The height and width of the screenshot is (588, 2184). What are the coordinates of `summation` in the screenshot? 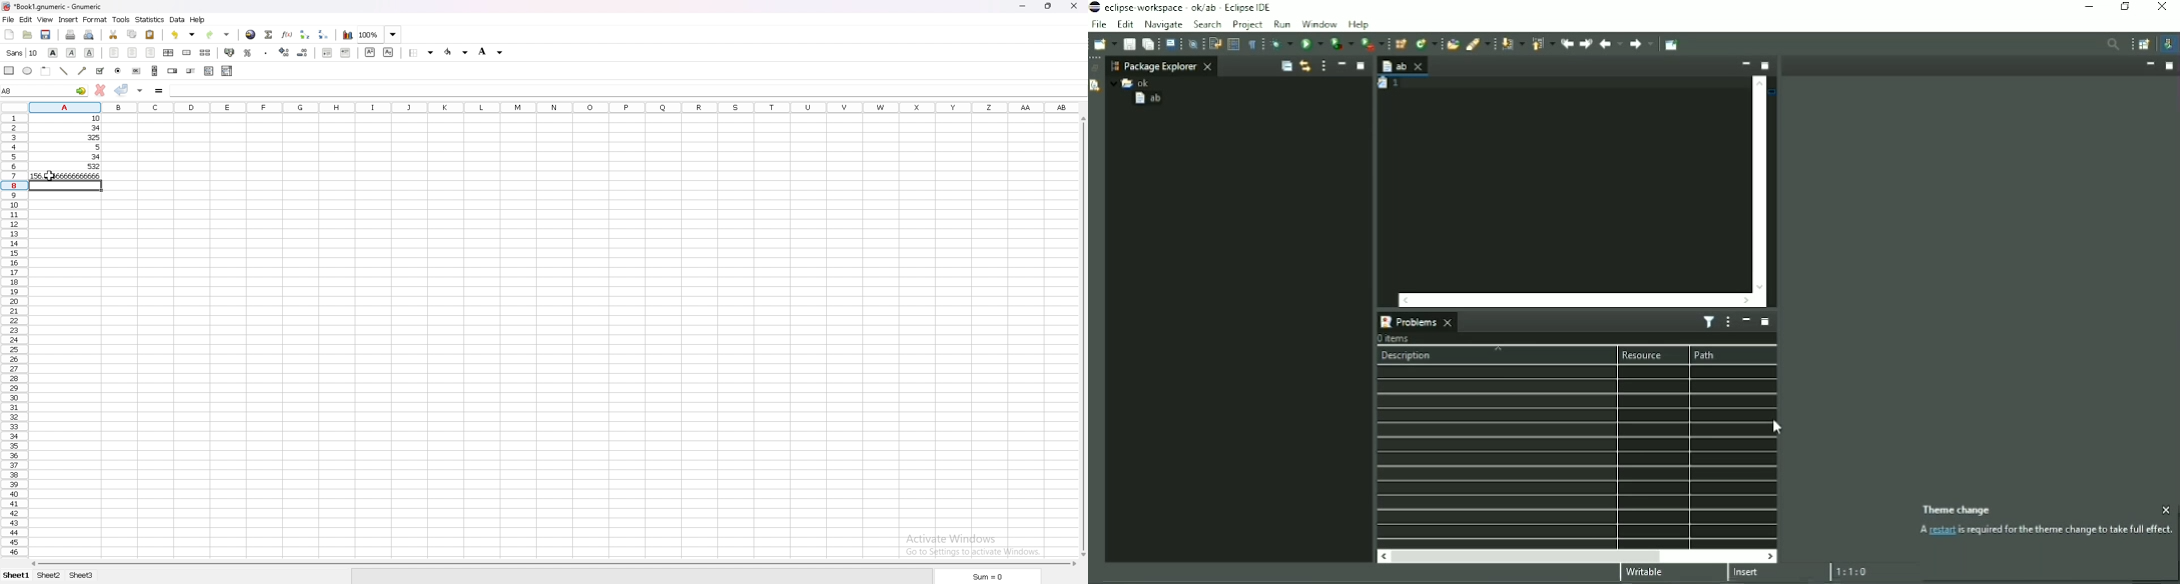 It's located at (269, 35).